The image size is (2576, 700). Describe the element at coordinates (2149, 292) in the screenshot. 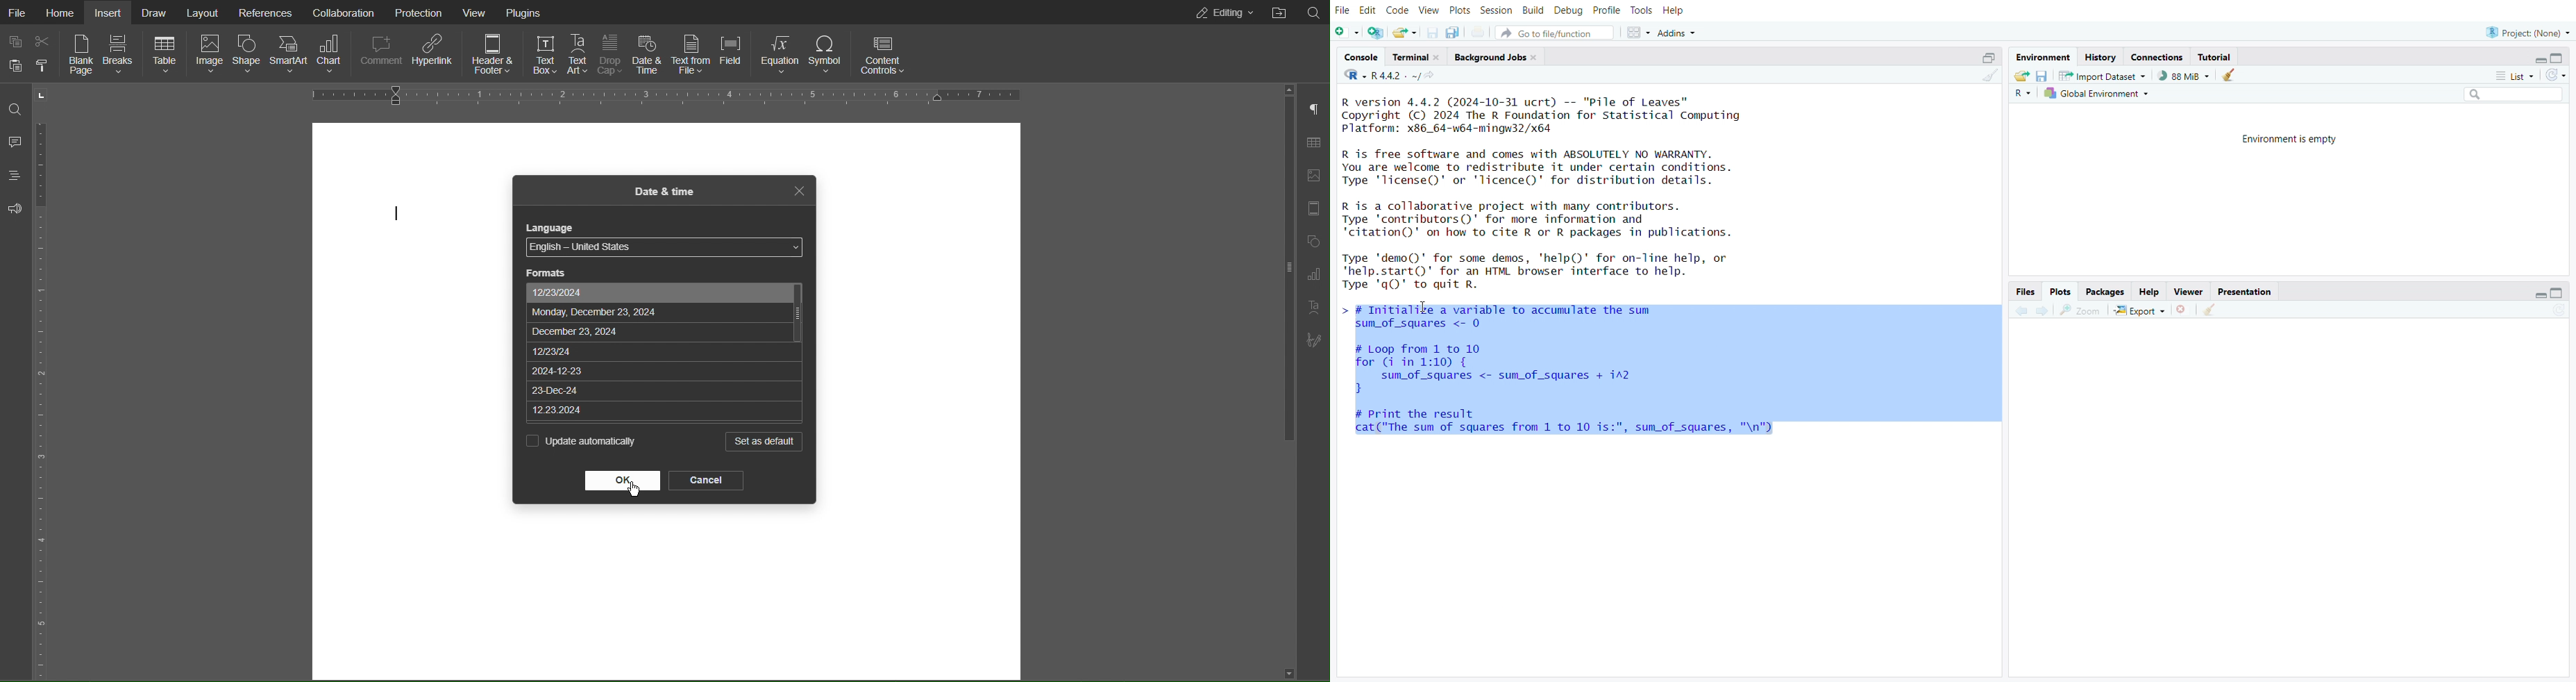

I see `help` at that location.